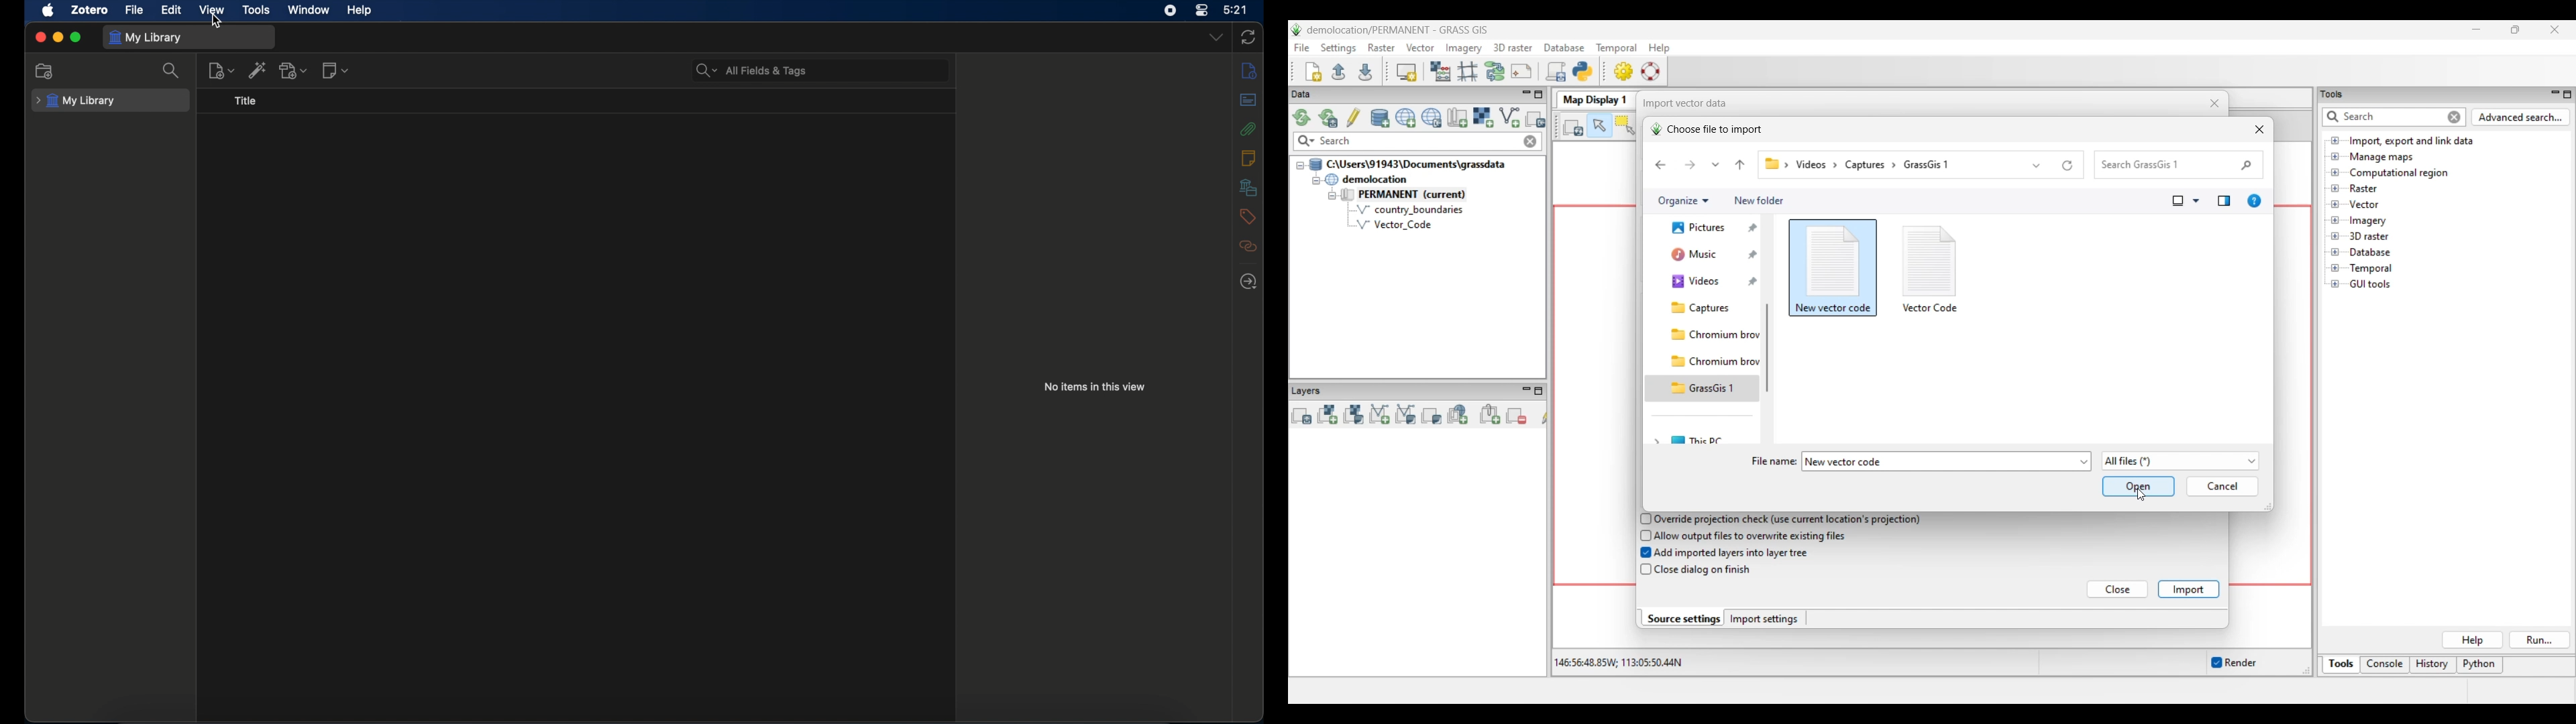 Image resolution: width=2576 pixels, height=728 pixels. I want to click on zotero, so click(90, 11).